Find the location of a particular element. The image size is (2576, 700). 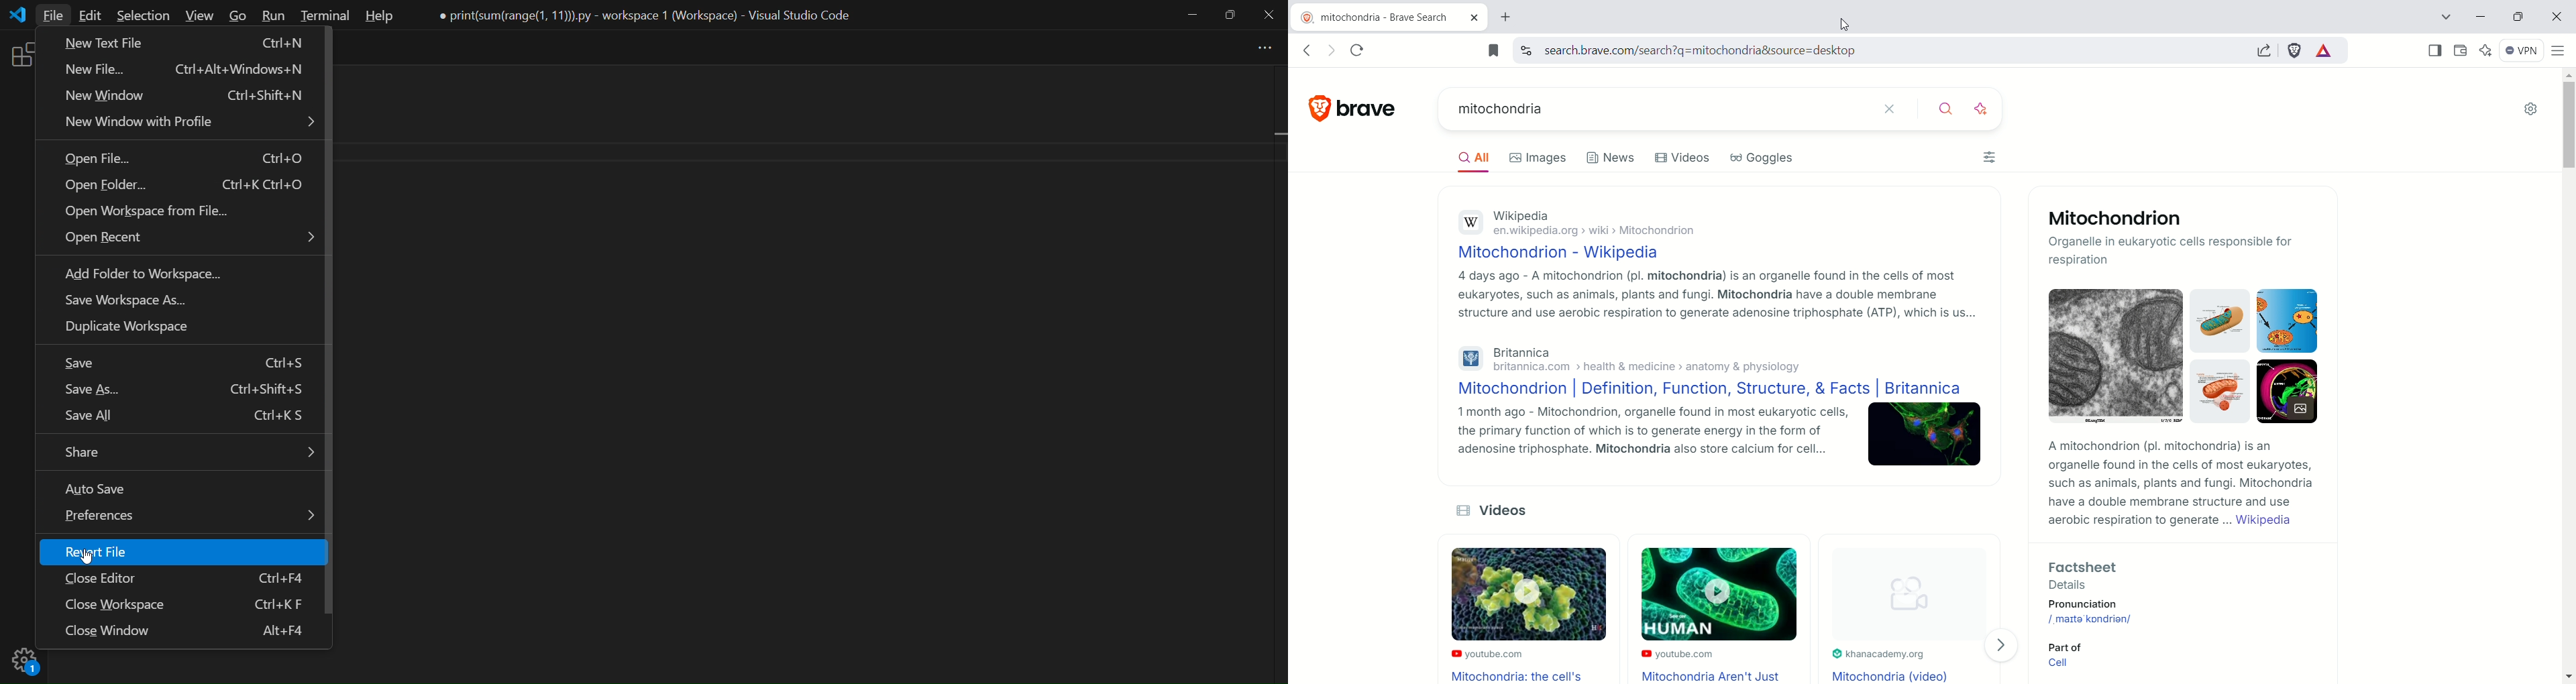

scroll bar is located at coordinates (336, 323).